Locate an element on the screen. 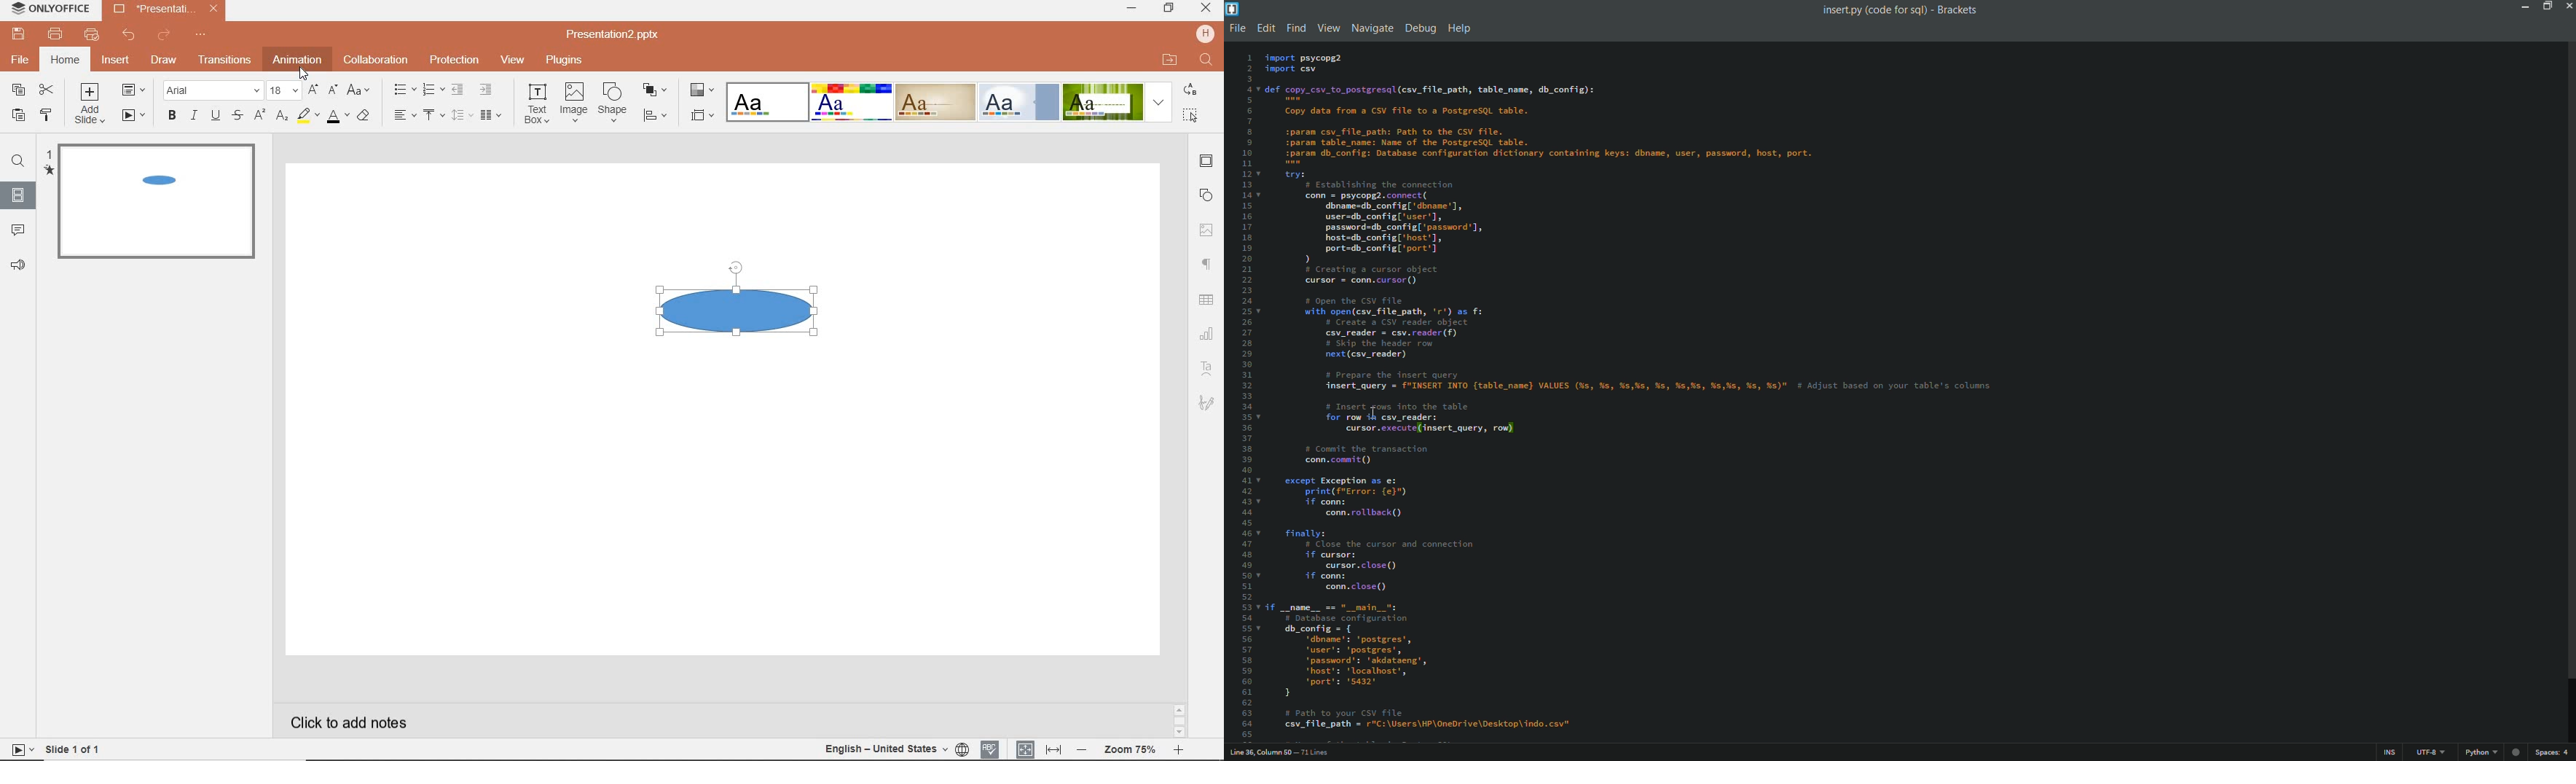 The image size is (2576, 784). file encoding is located at coordinates (2432, 753).